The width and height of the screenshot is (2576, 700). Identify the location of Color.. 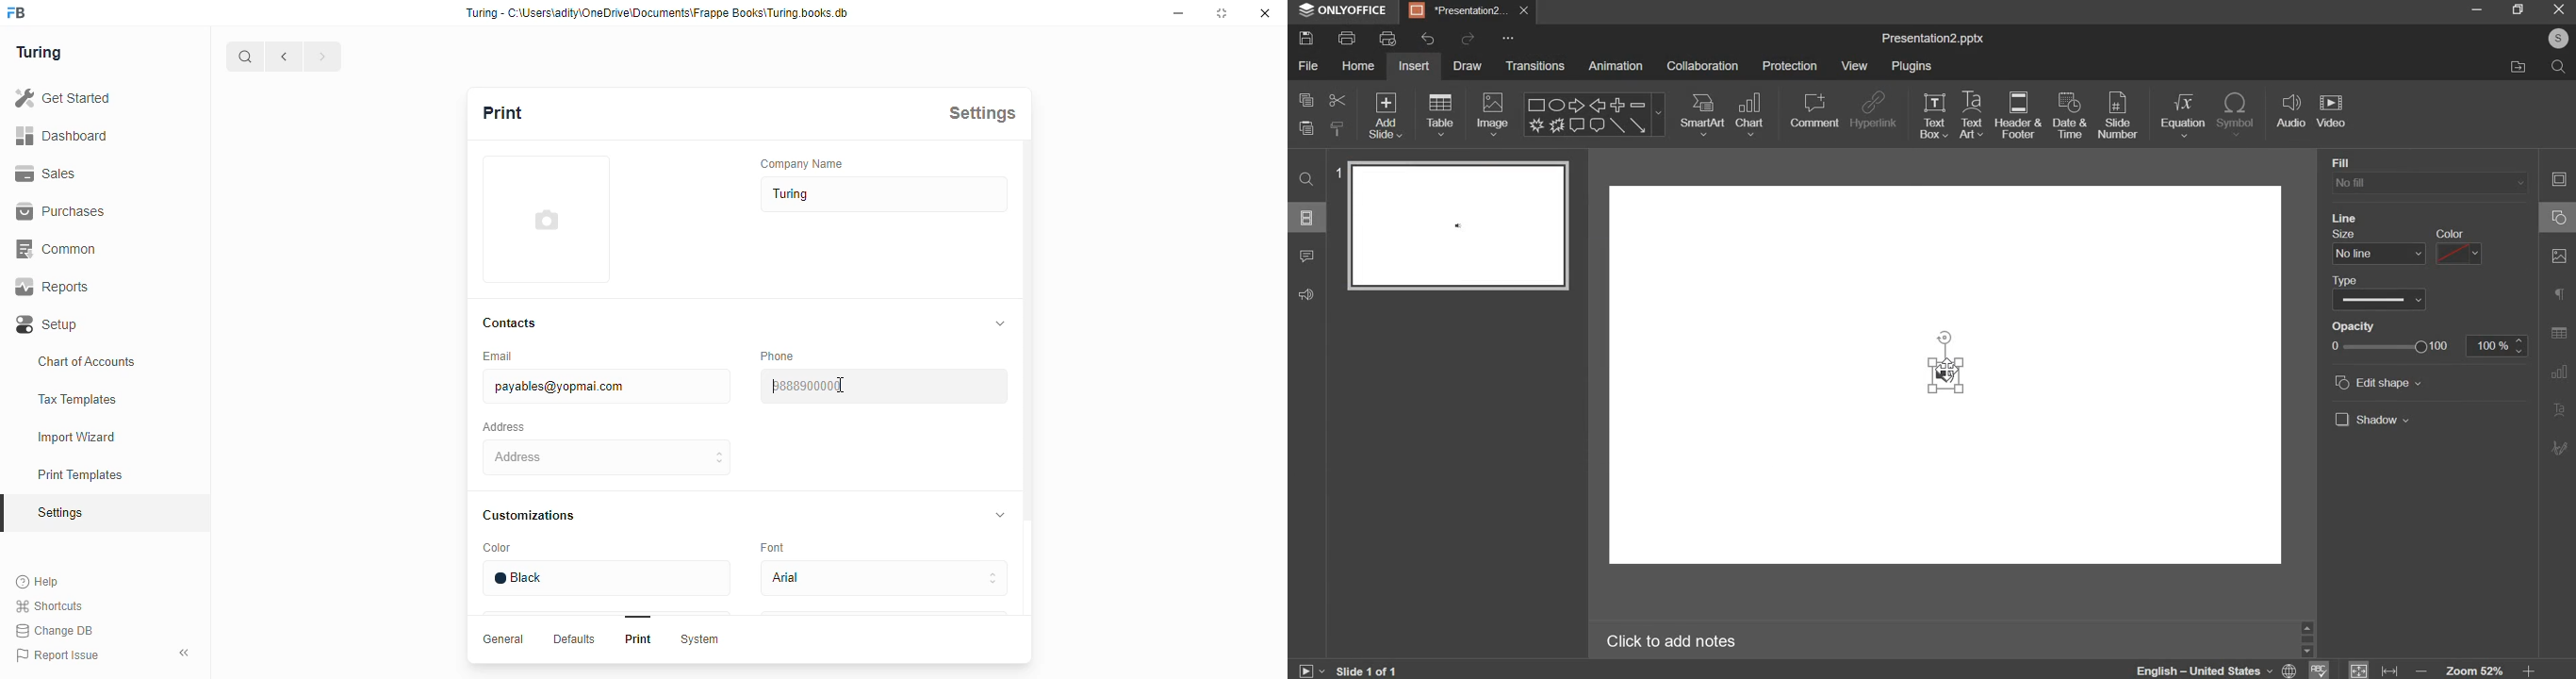
(499, 549).